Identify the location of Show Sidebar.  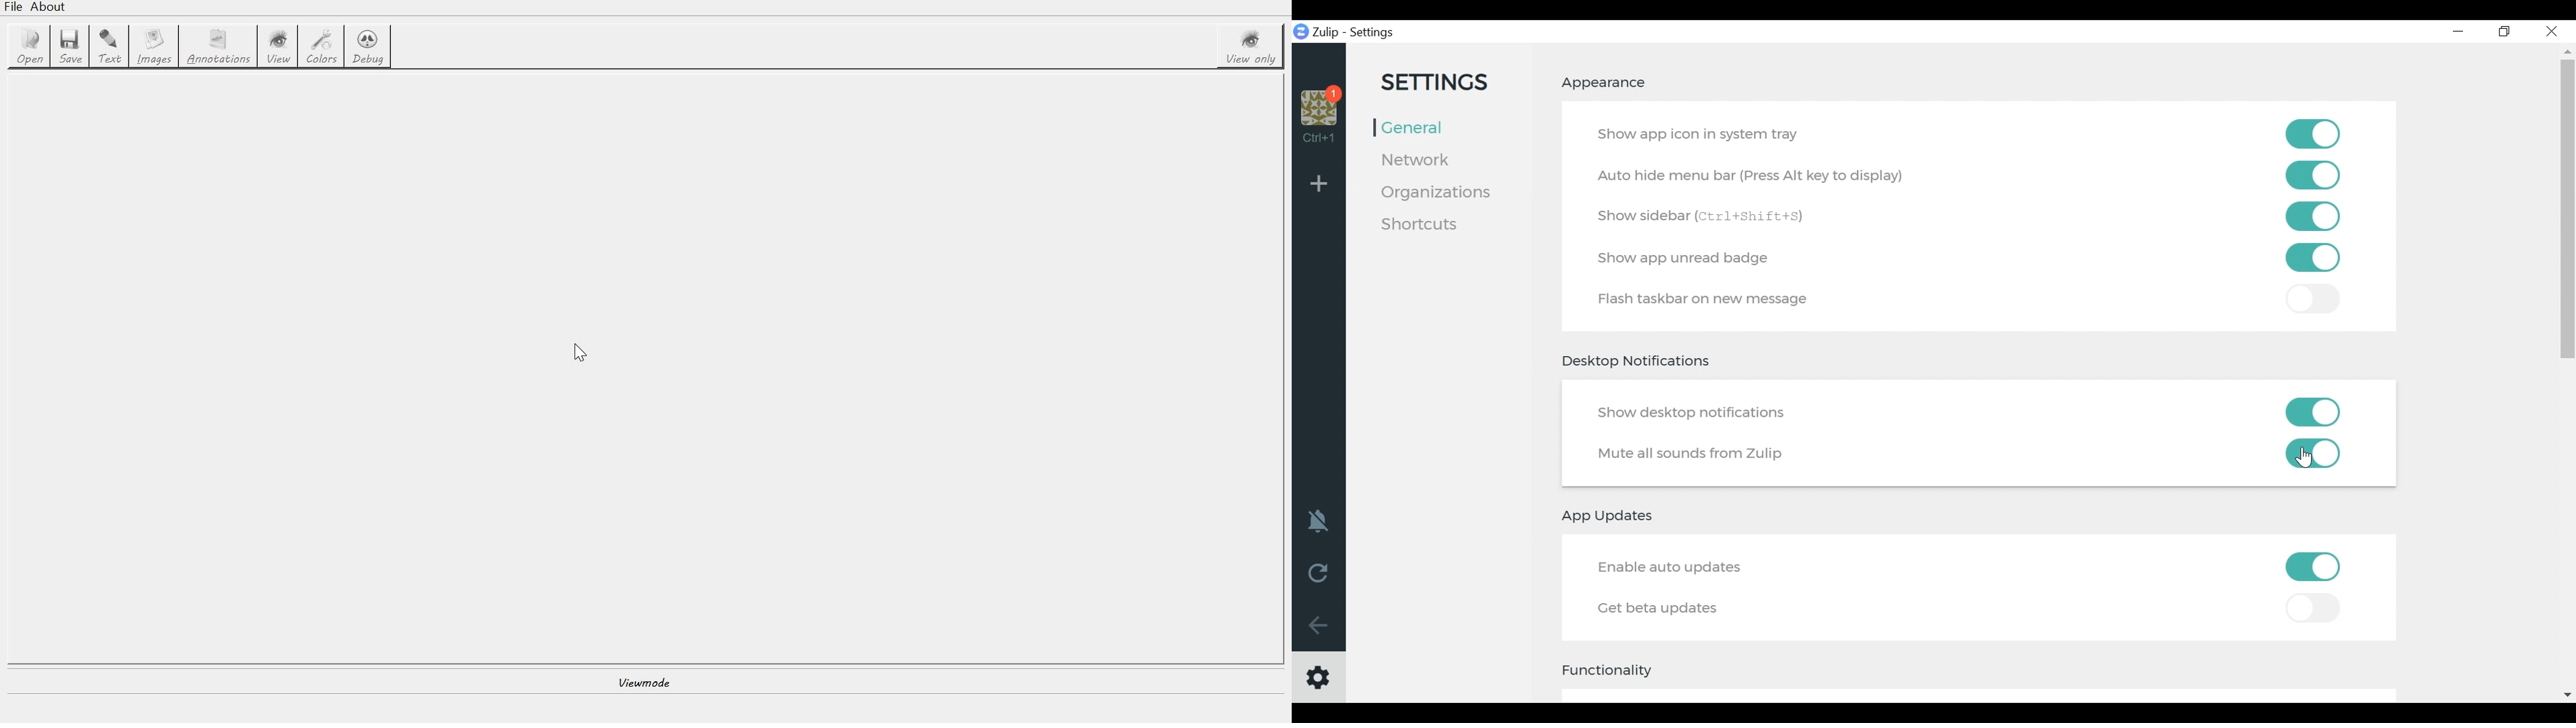
(1711, 216).